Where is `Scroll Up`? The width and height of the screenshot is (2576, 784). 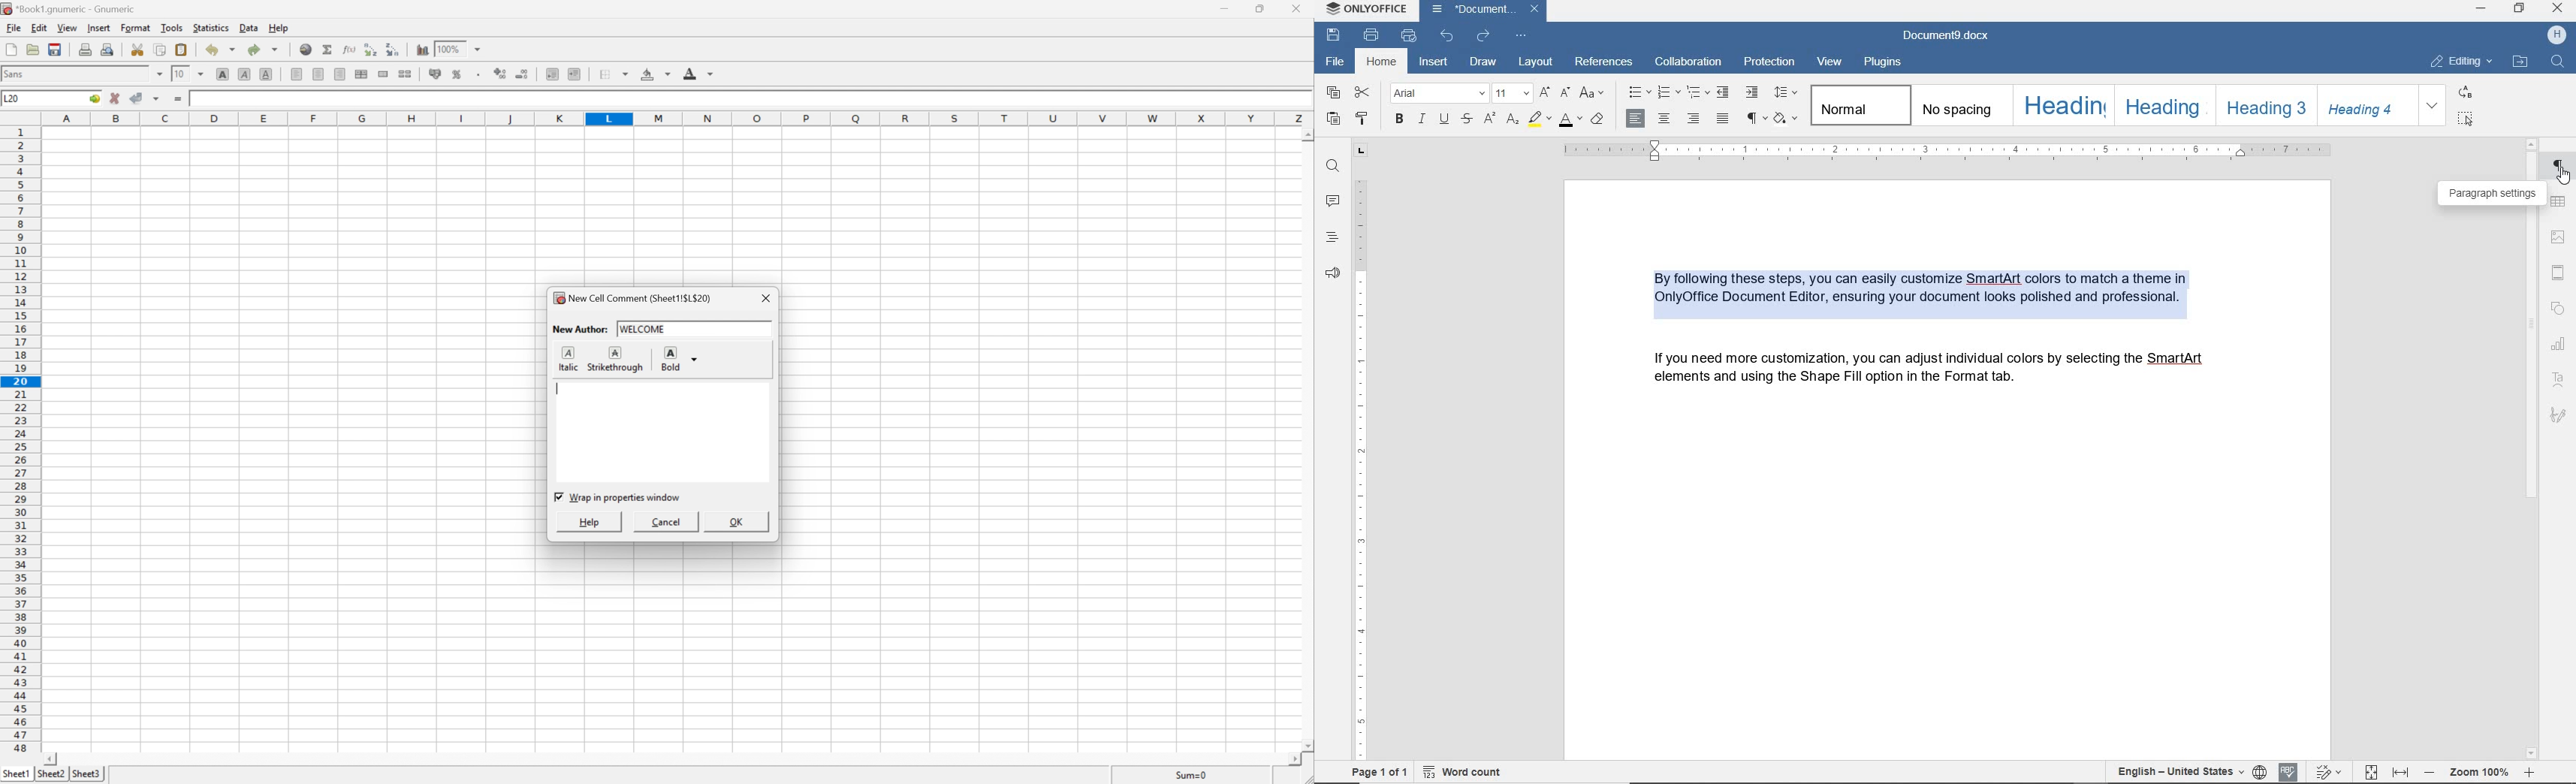 Scroll Up is located at coordinates (1306, 135).